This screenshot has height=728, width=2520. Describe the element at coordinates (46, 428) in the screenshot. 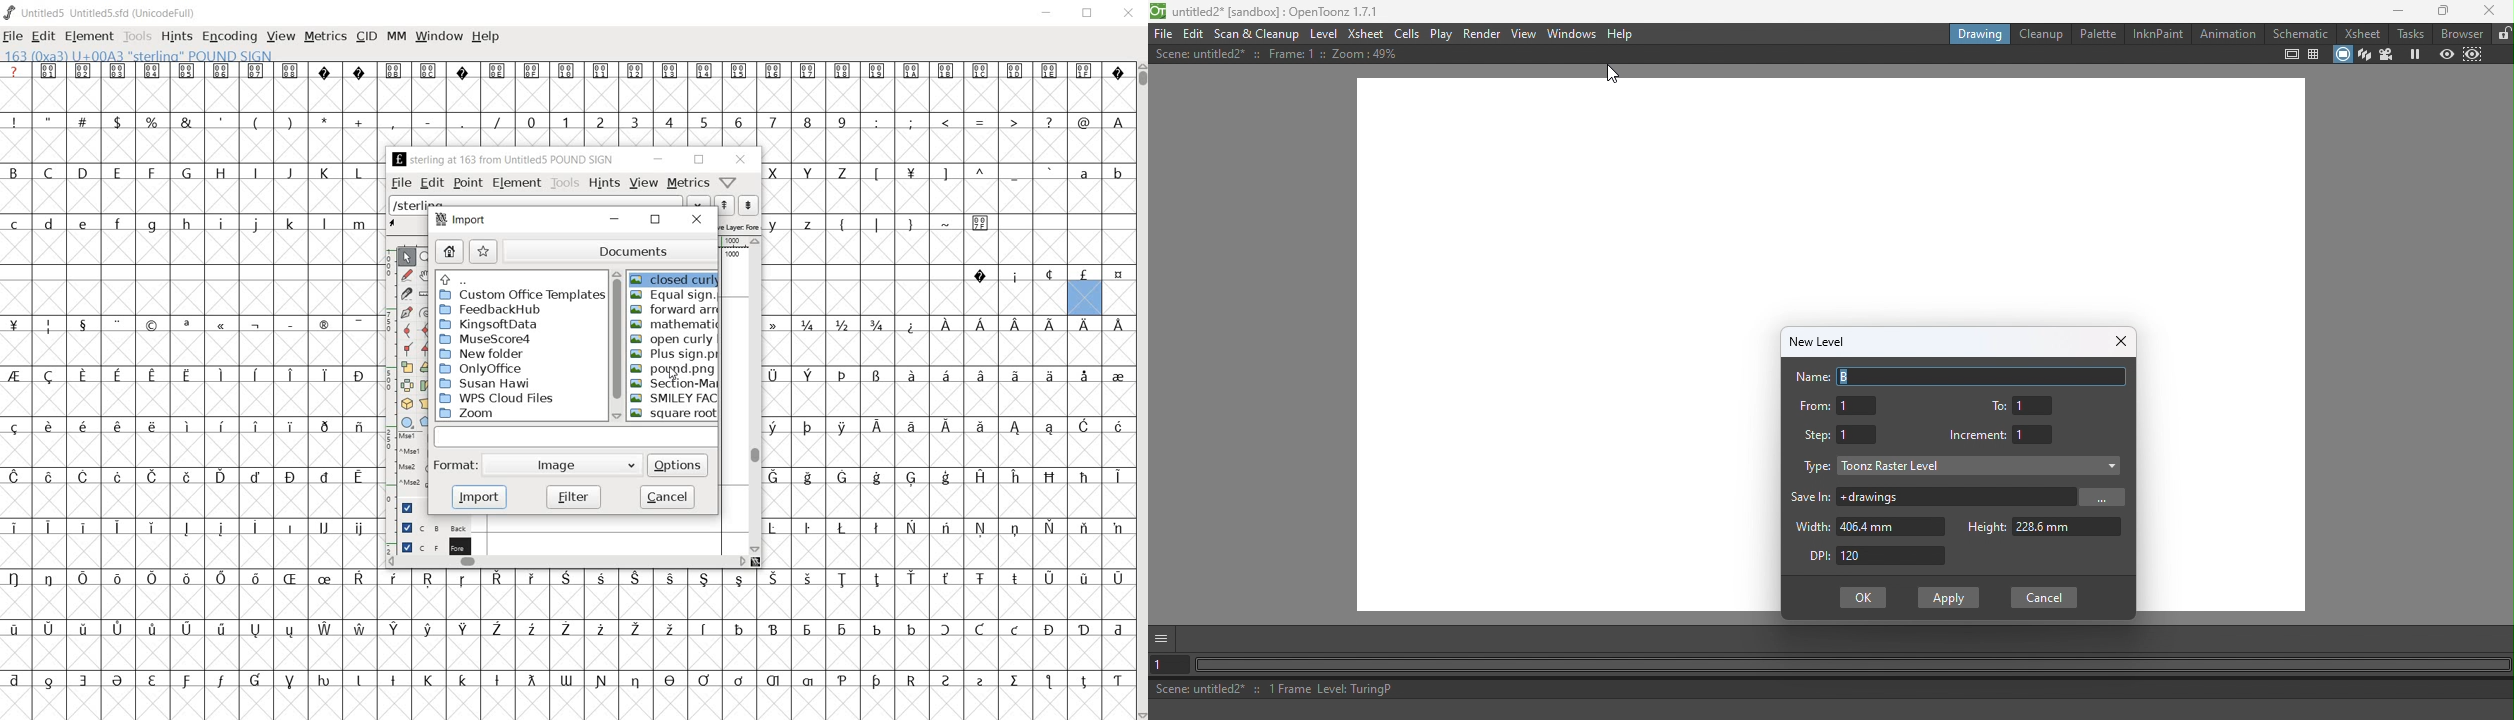

I see `Symbol` at that location.